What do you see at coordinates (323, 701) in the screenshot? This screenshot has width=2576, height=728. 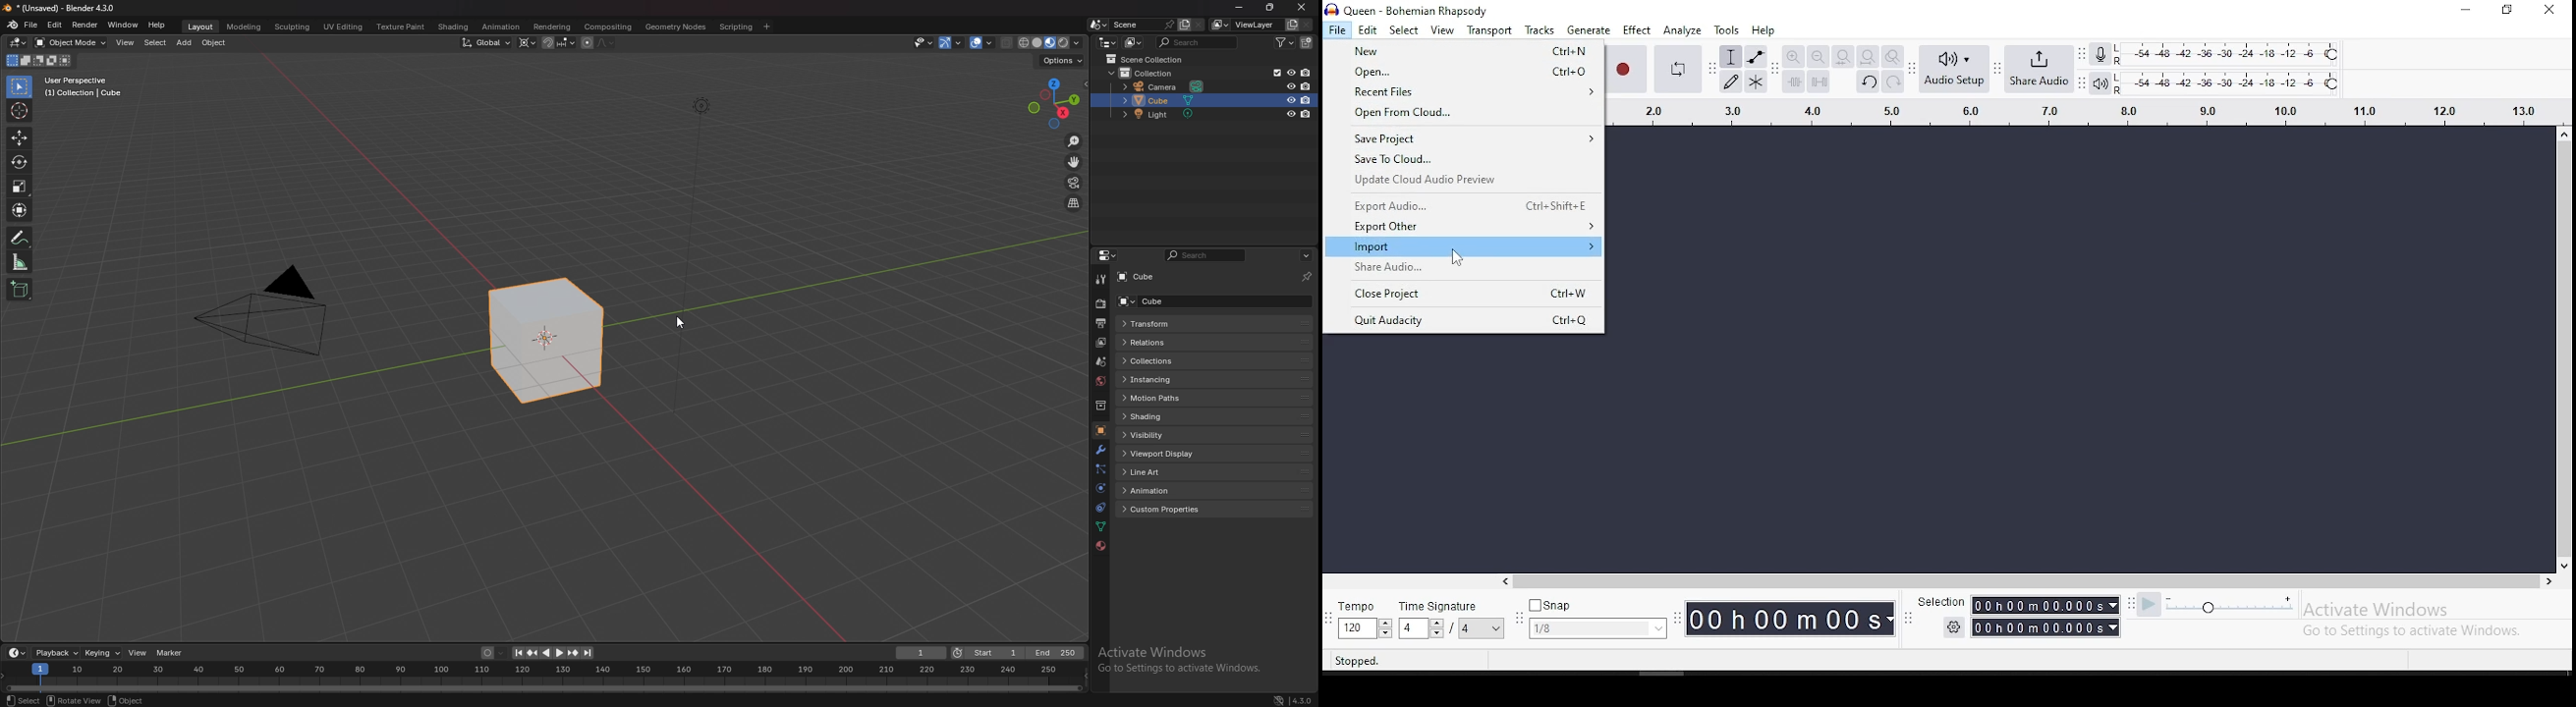 I see `status bar` at bounding box center [323, 701].